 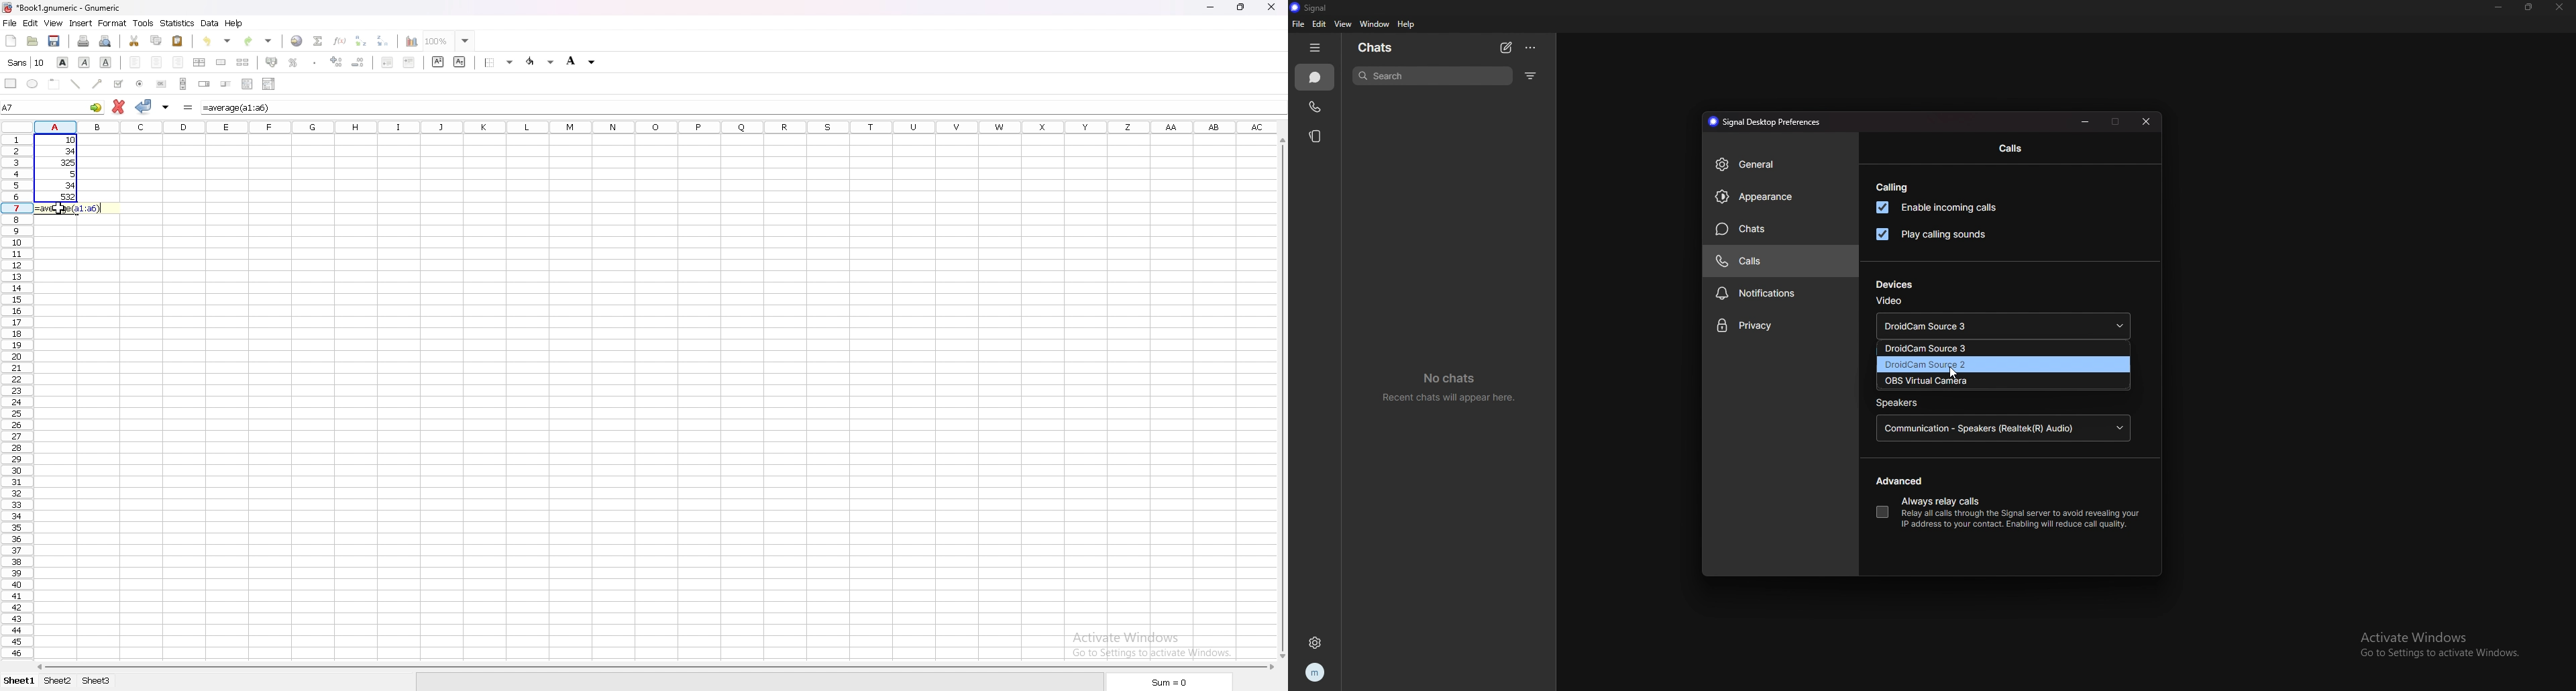 What do you see at coordinates (68, 208) in the screenshot?
I see `=average(a1:a6)` at bounding box center [68, 208].